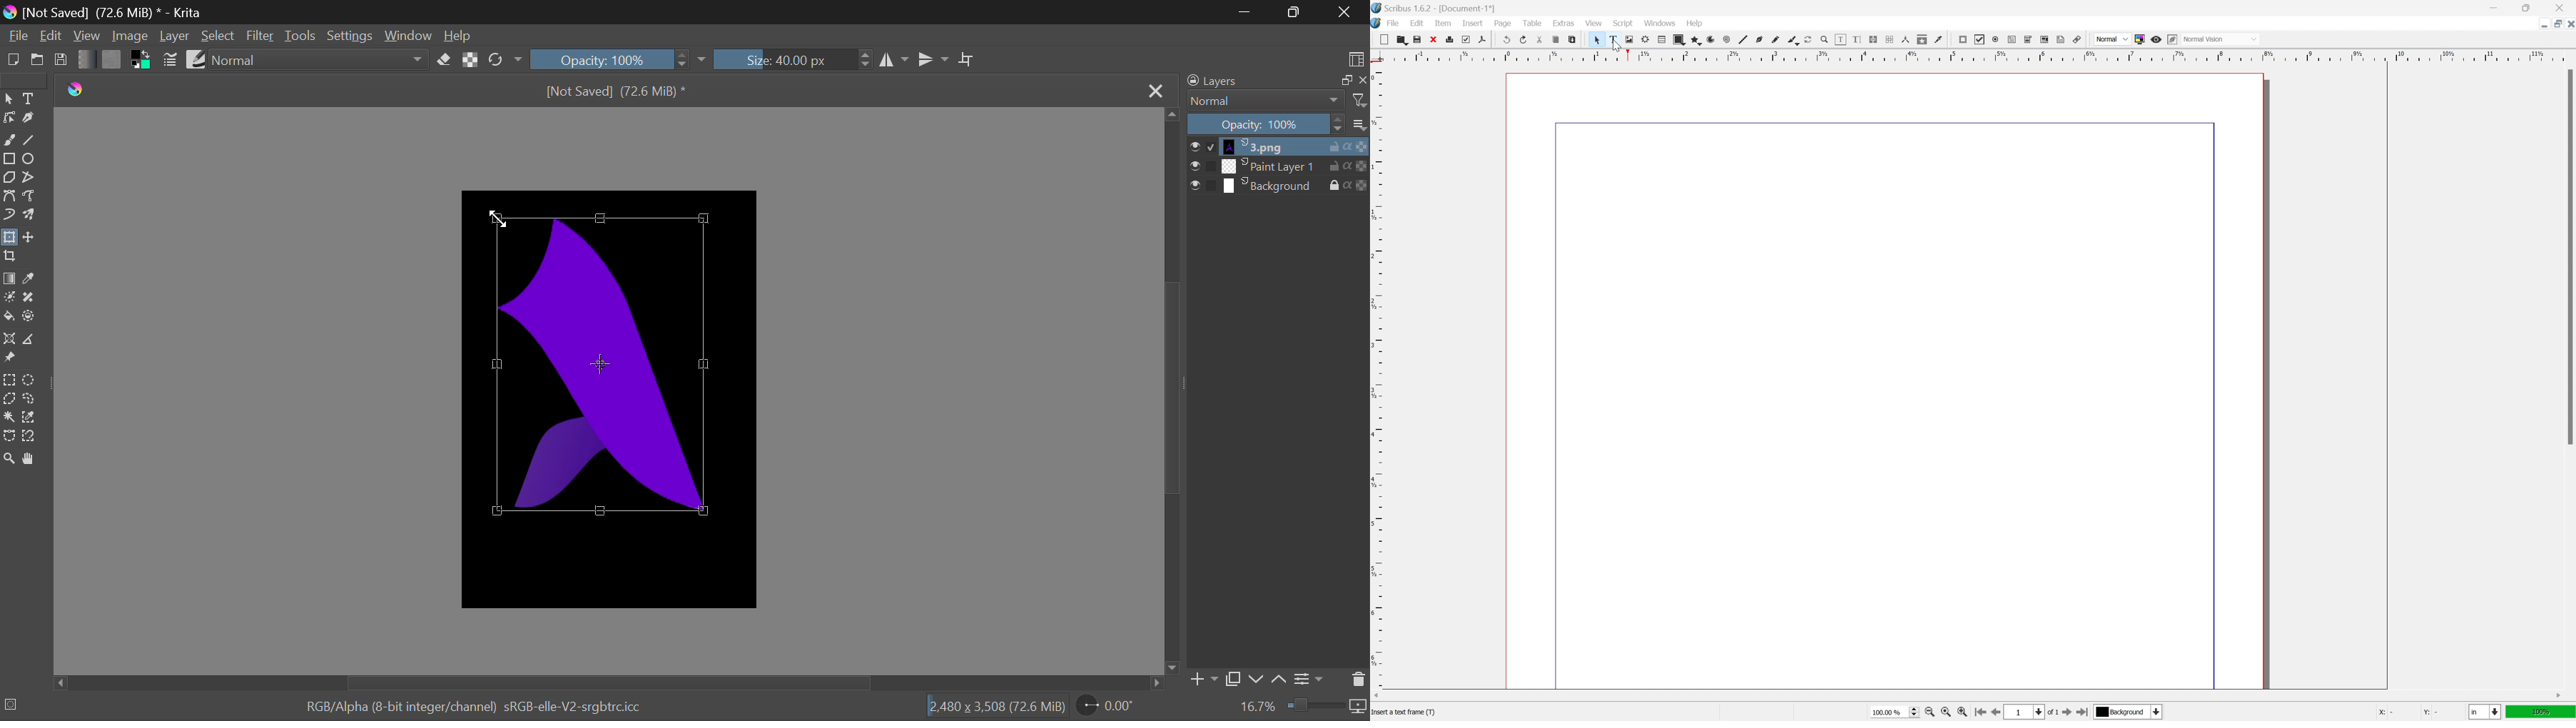 The image size is (2576, 728). I want to click on coordinates, so click(2406, 713).